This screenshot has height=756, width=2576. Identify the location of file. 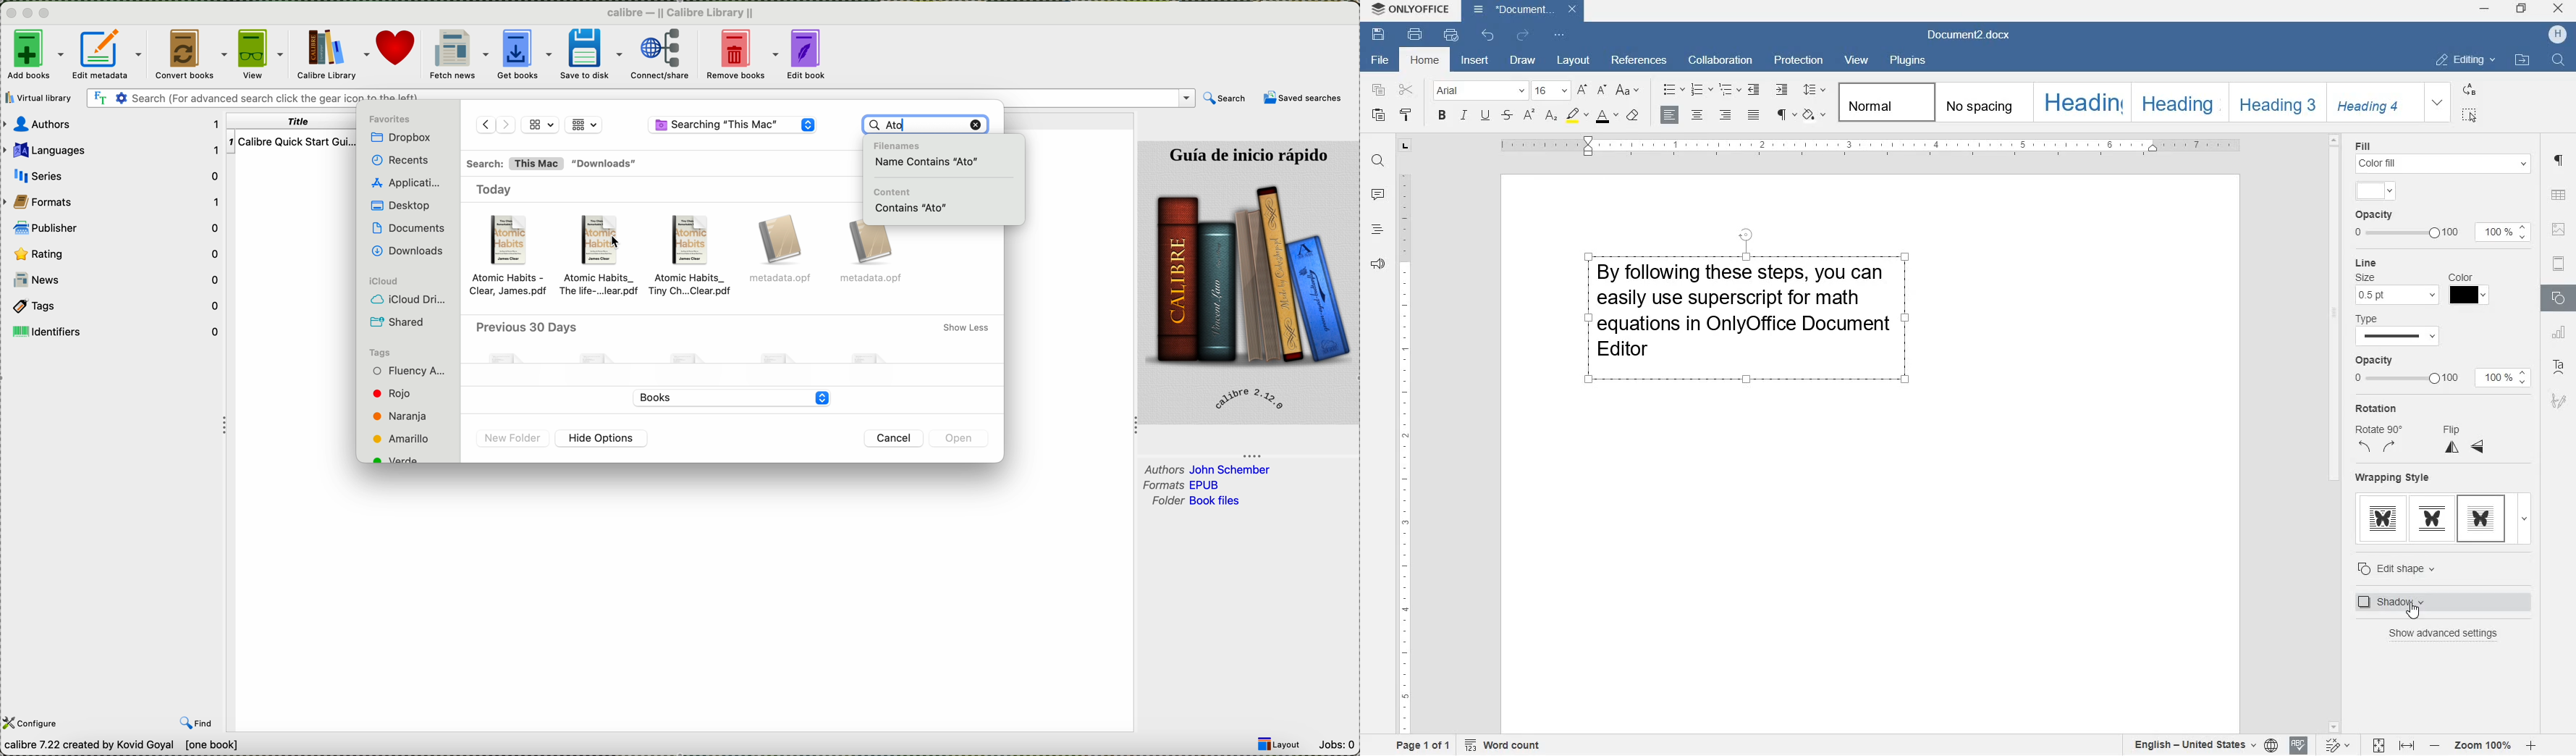
(513, 257).